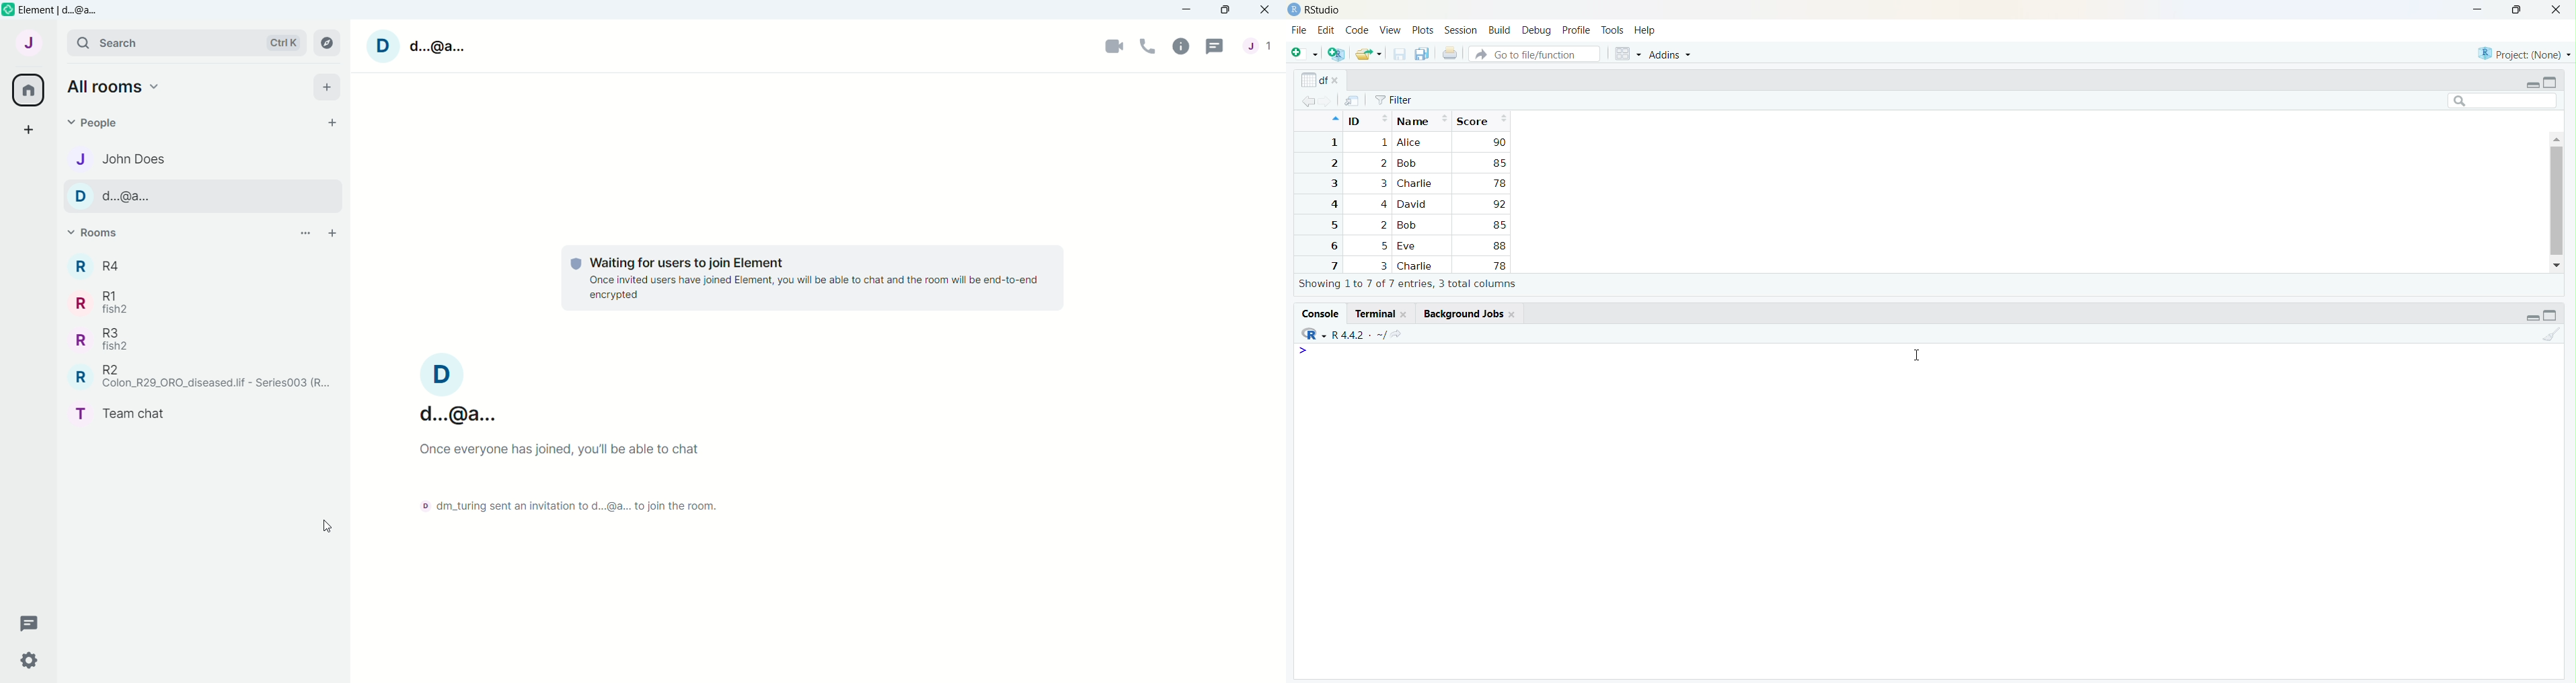  Describe the element at coordinates (1324, 10) in the screenshot. I see `RStudio` at that location.